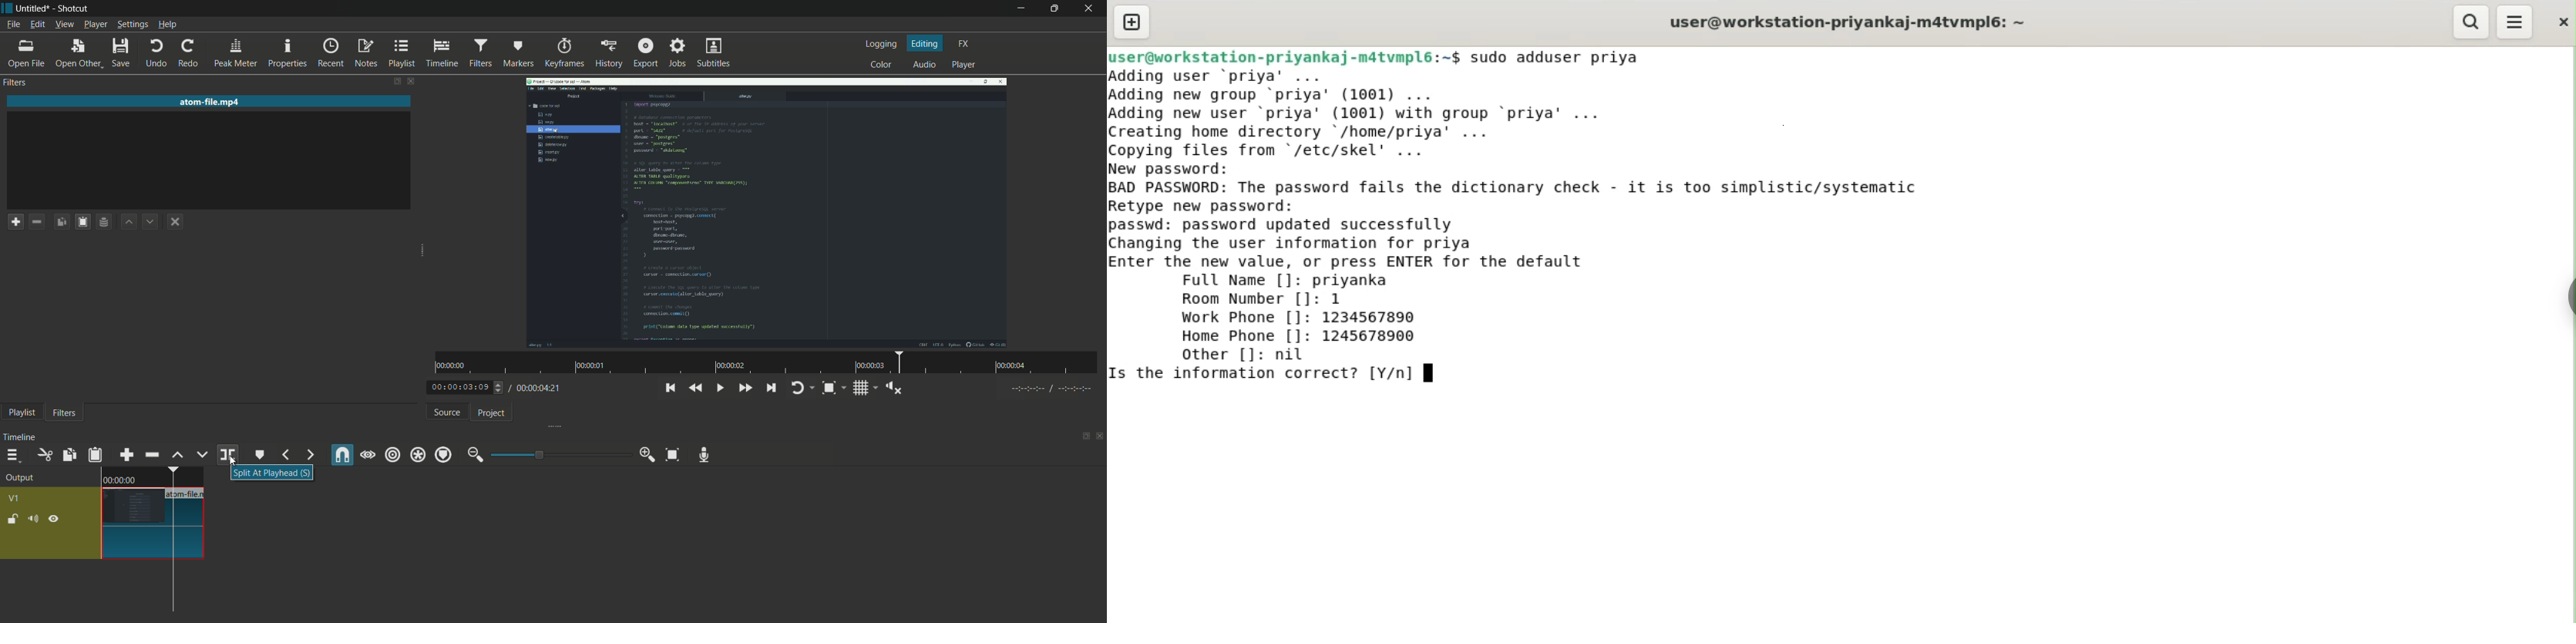  Describe the element at coordinates (744, 388) in the screenshot. I see `quickly play forward` at that location.